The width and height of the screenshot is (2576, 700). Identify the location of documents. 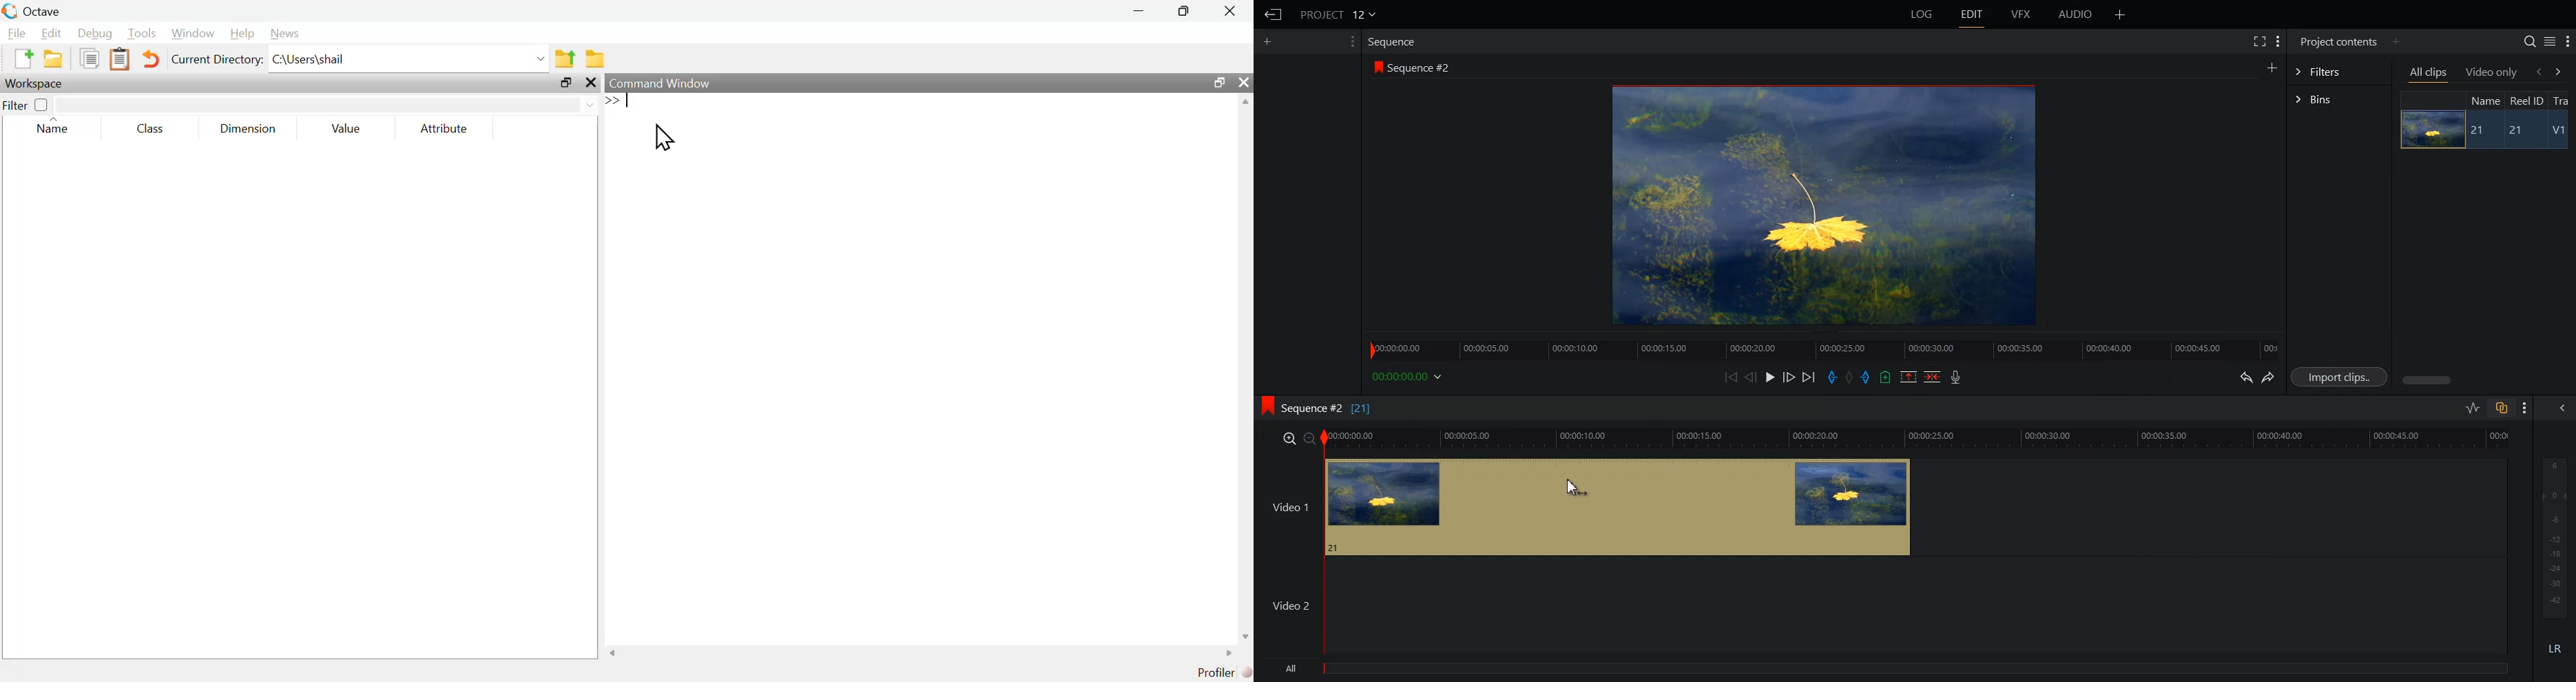
(91, 59).